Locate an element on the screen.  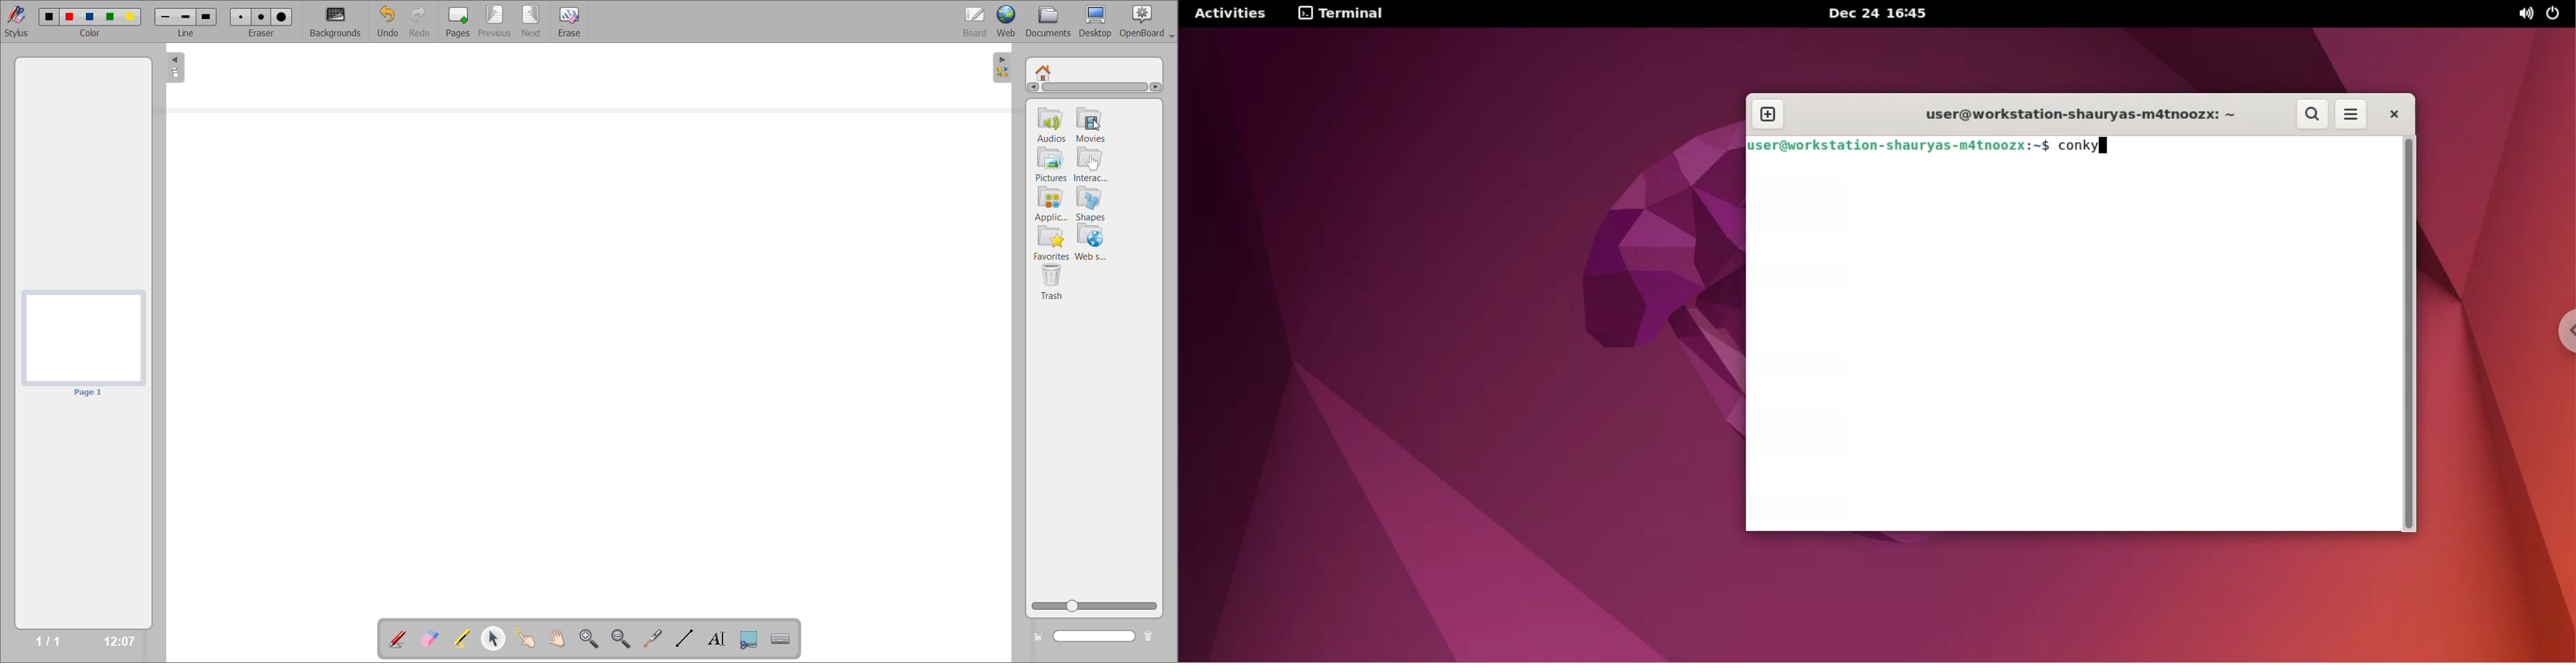
Large line is located at coordinates (209, 18).